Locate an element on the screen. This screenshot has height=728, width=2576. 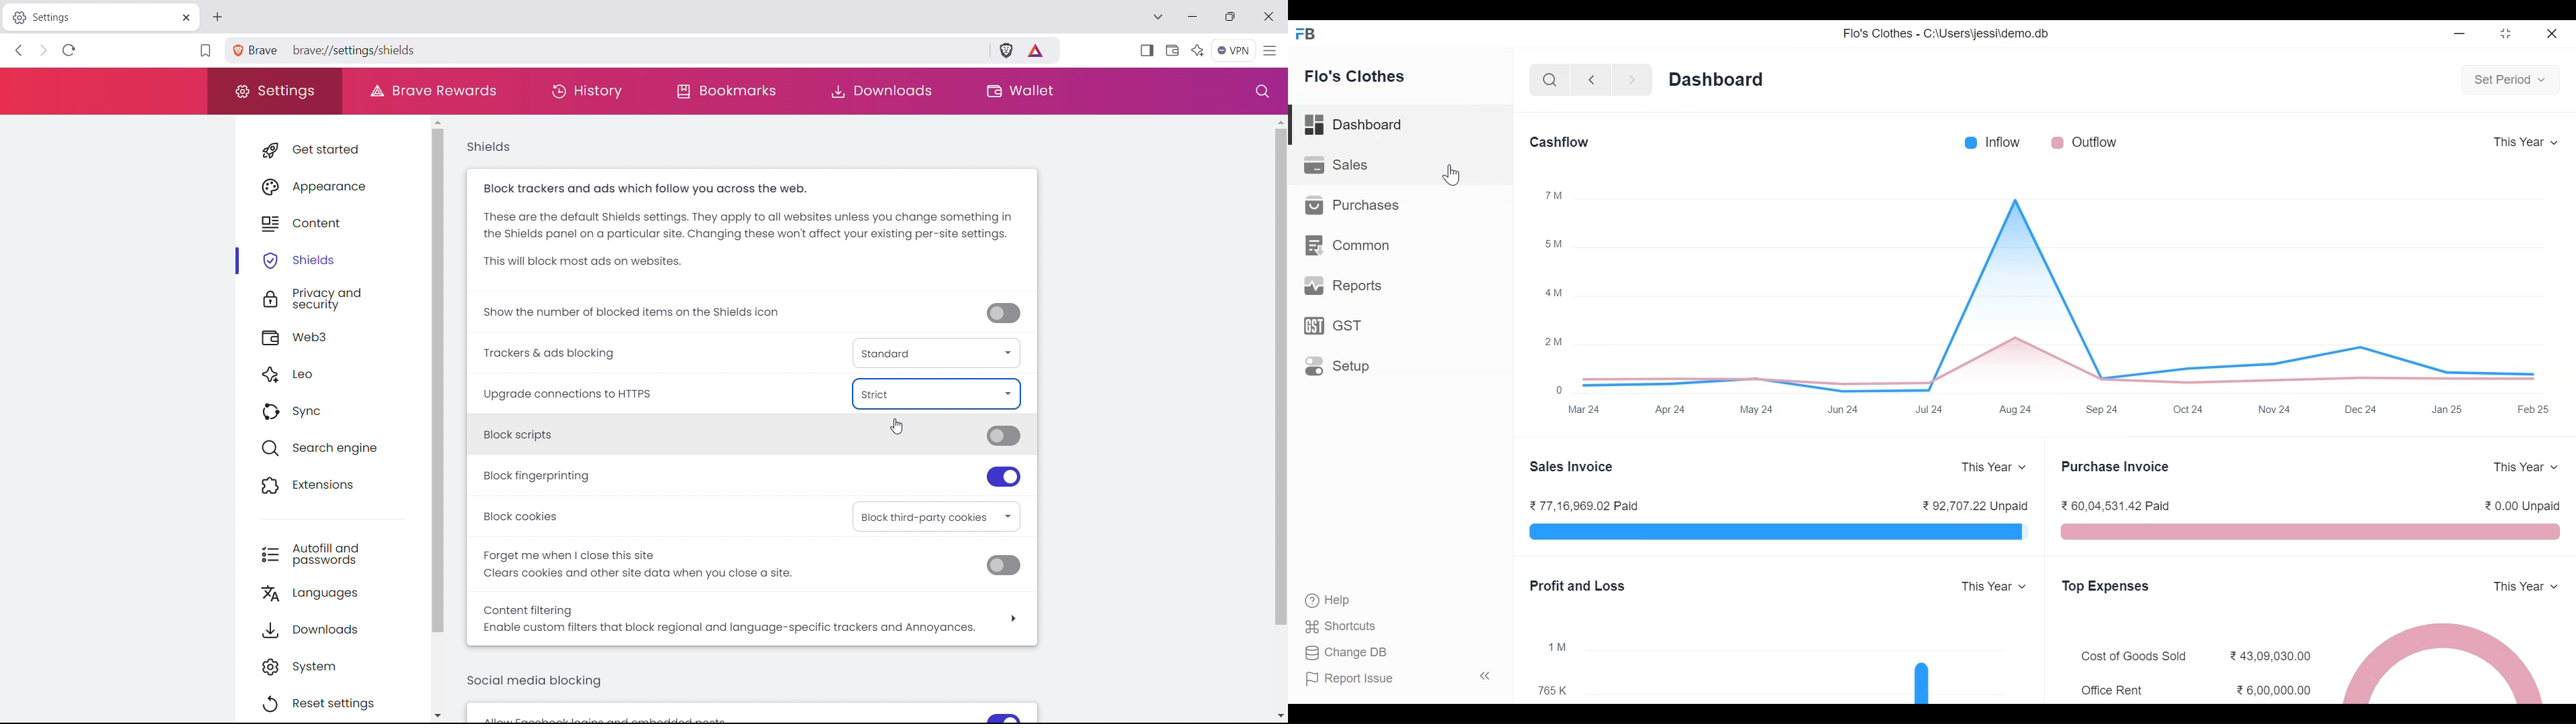
Expand is located at coordinates (2025, 587).